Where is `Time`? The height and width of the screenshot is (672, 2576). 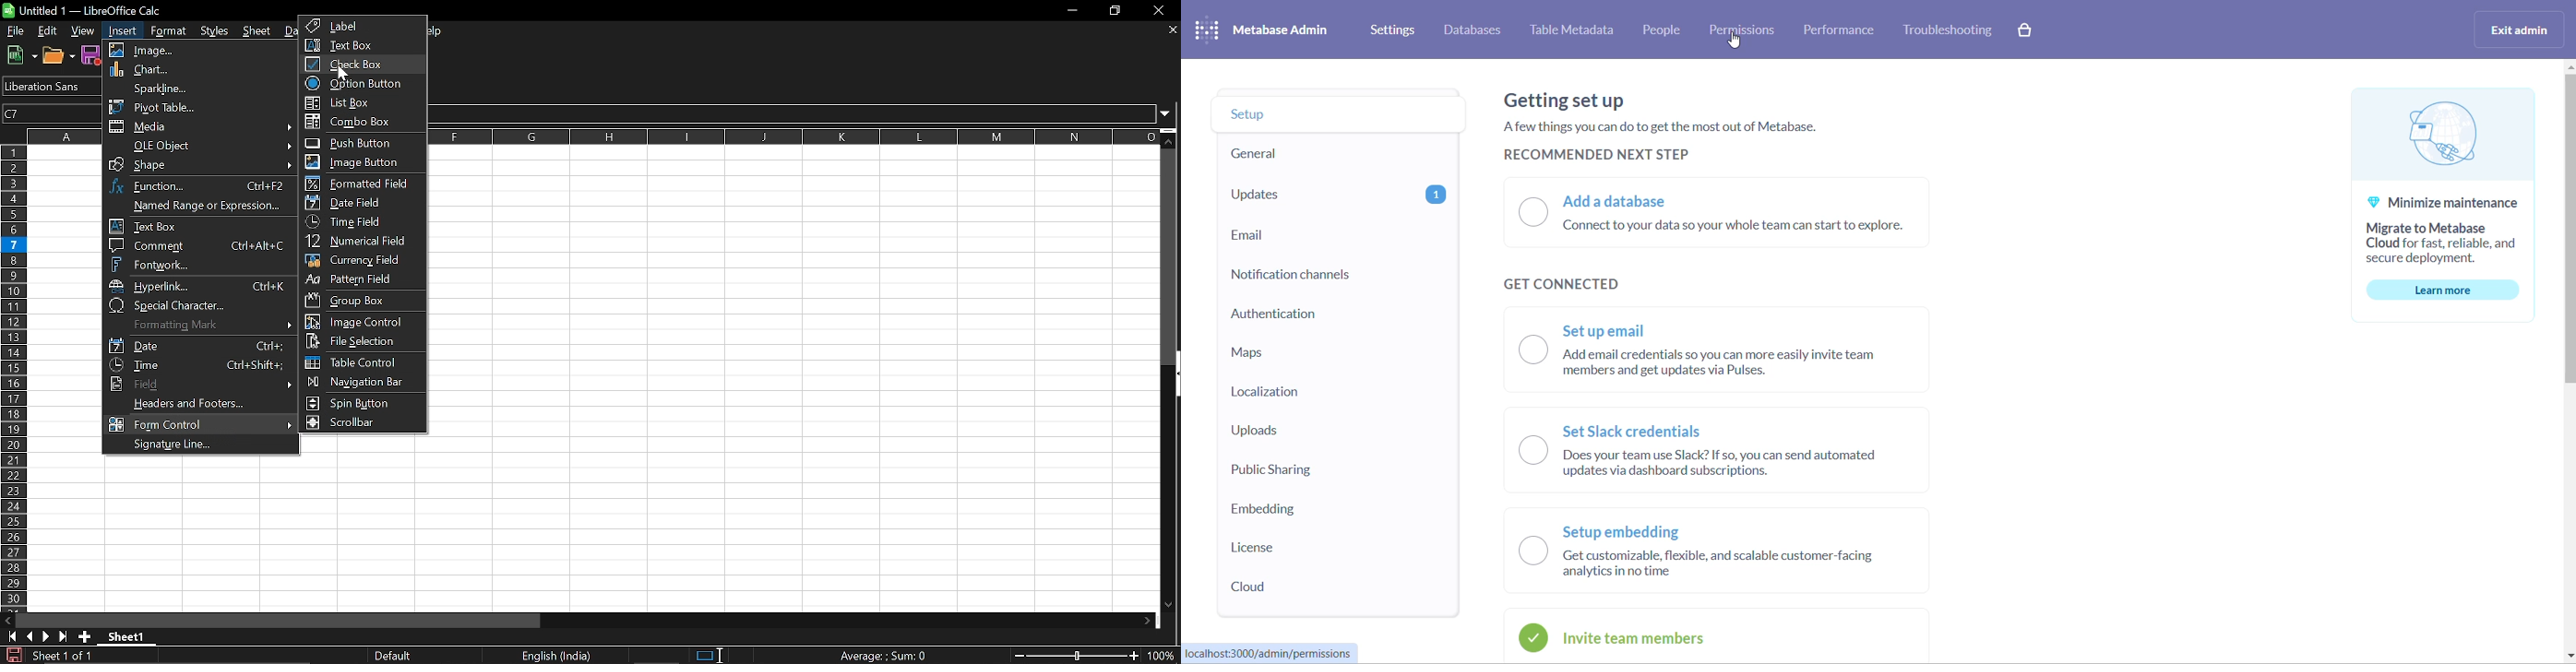 Time is located at coordinates (200, 365).